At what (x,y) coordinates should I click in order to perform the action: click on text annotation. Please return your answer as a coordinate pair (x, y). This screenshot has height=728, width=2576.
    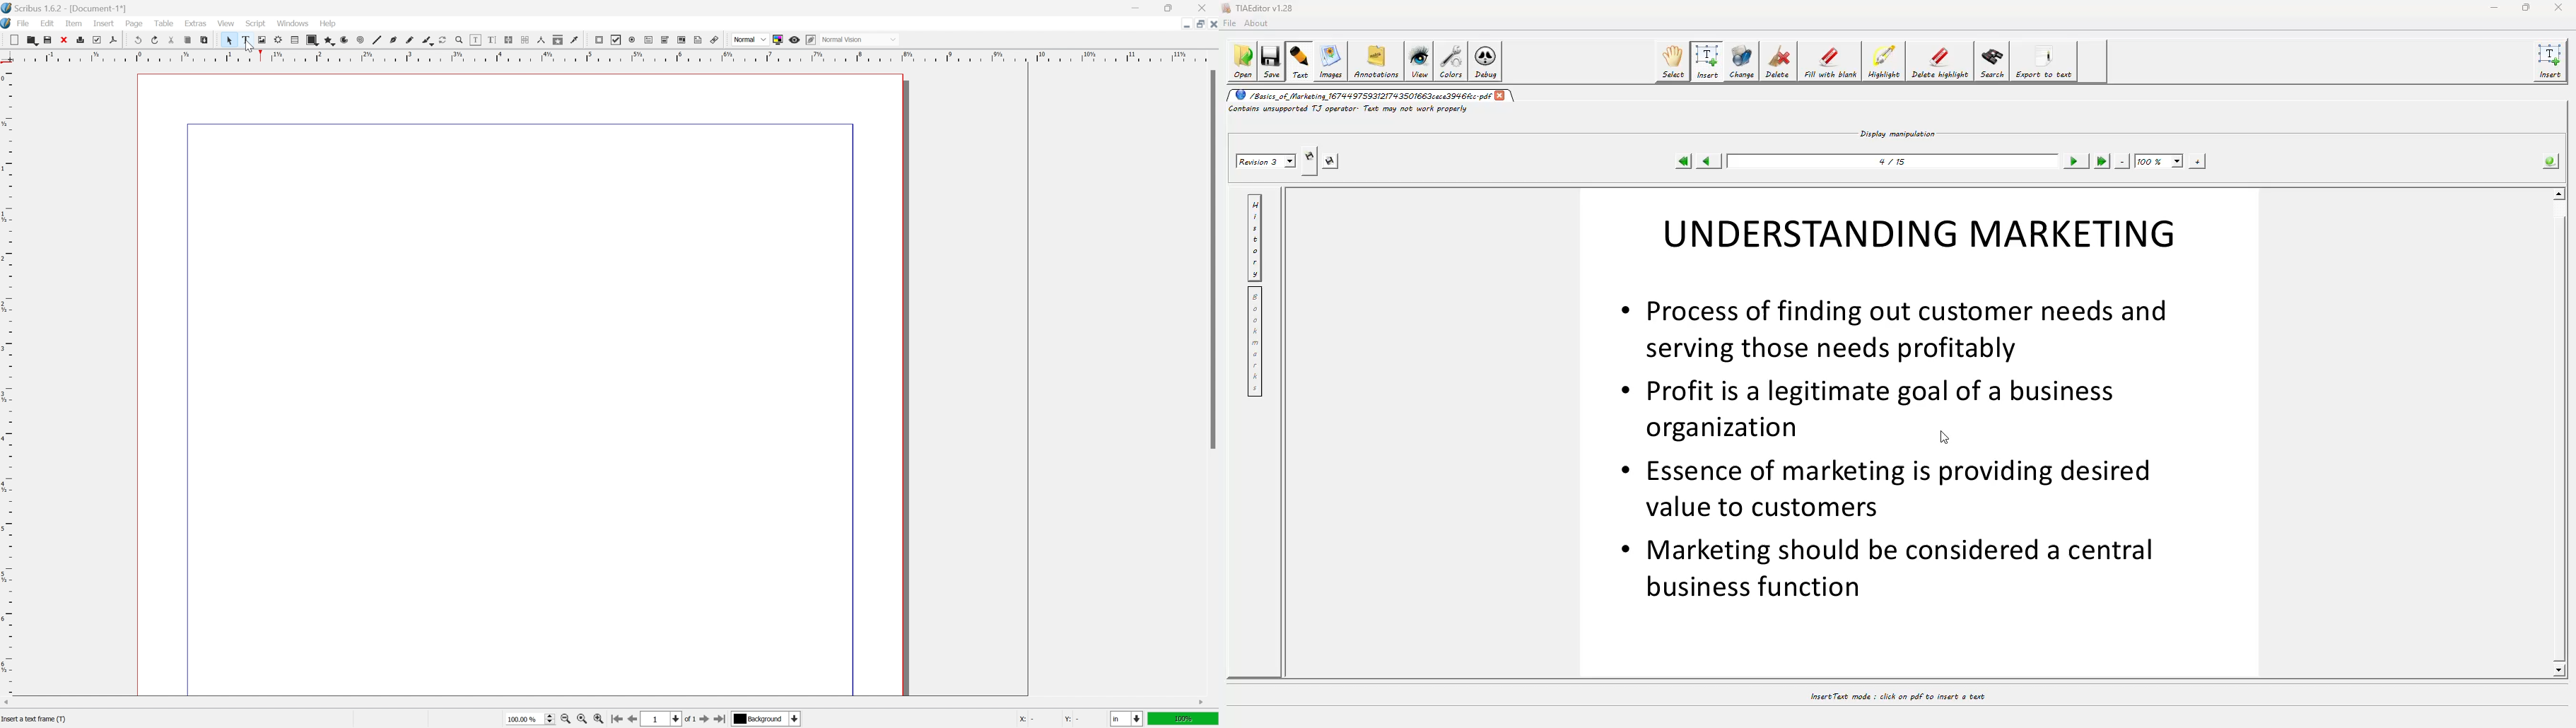
    Looking at the image, I should click on (699, 40).